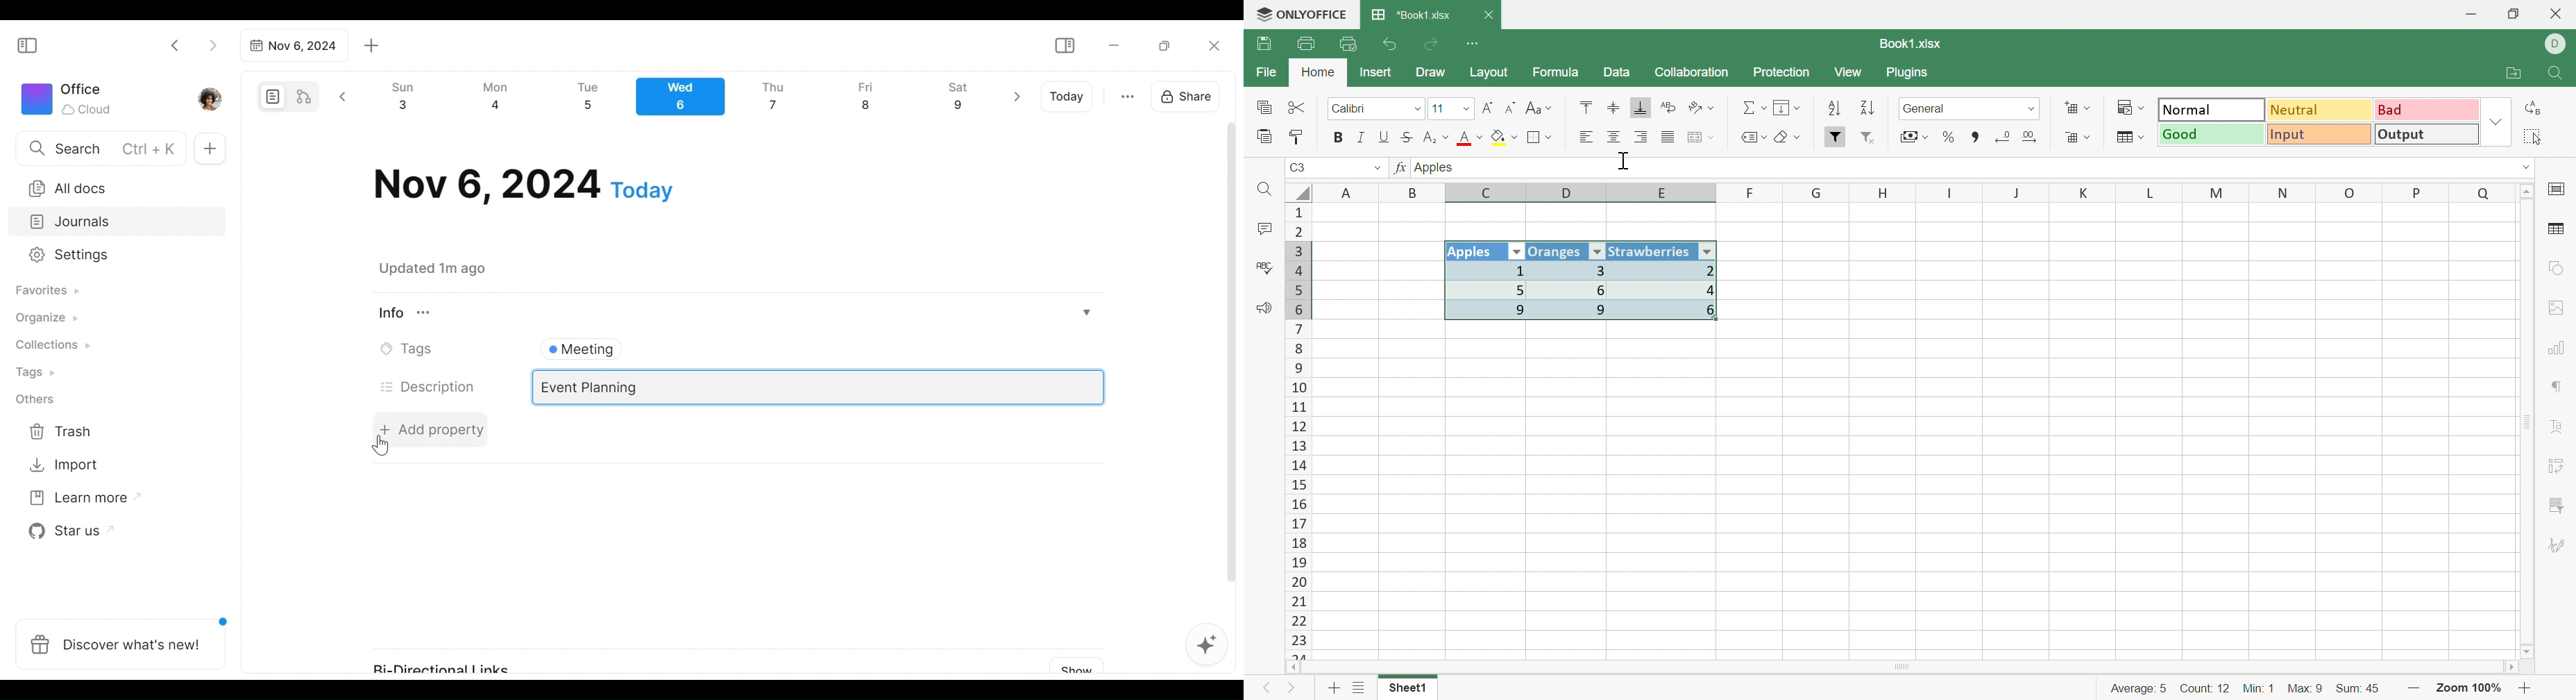 The height and width of the screenshot is (700, 2576). Describe the element at coordinates (1437, 138) in the screenshot. I see `Superscript / subscript` at that location.